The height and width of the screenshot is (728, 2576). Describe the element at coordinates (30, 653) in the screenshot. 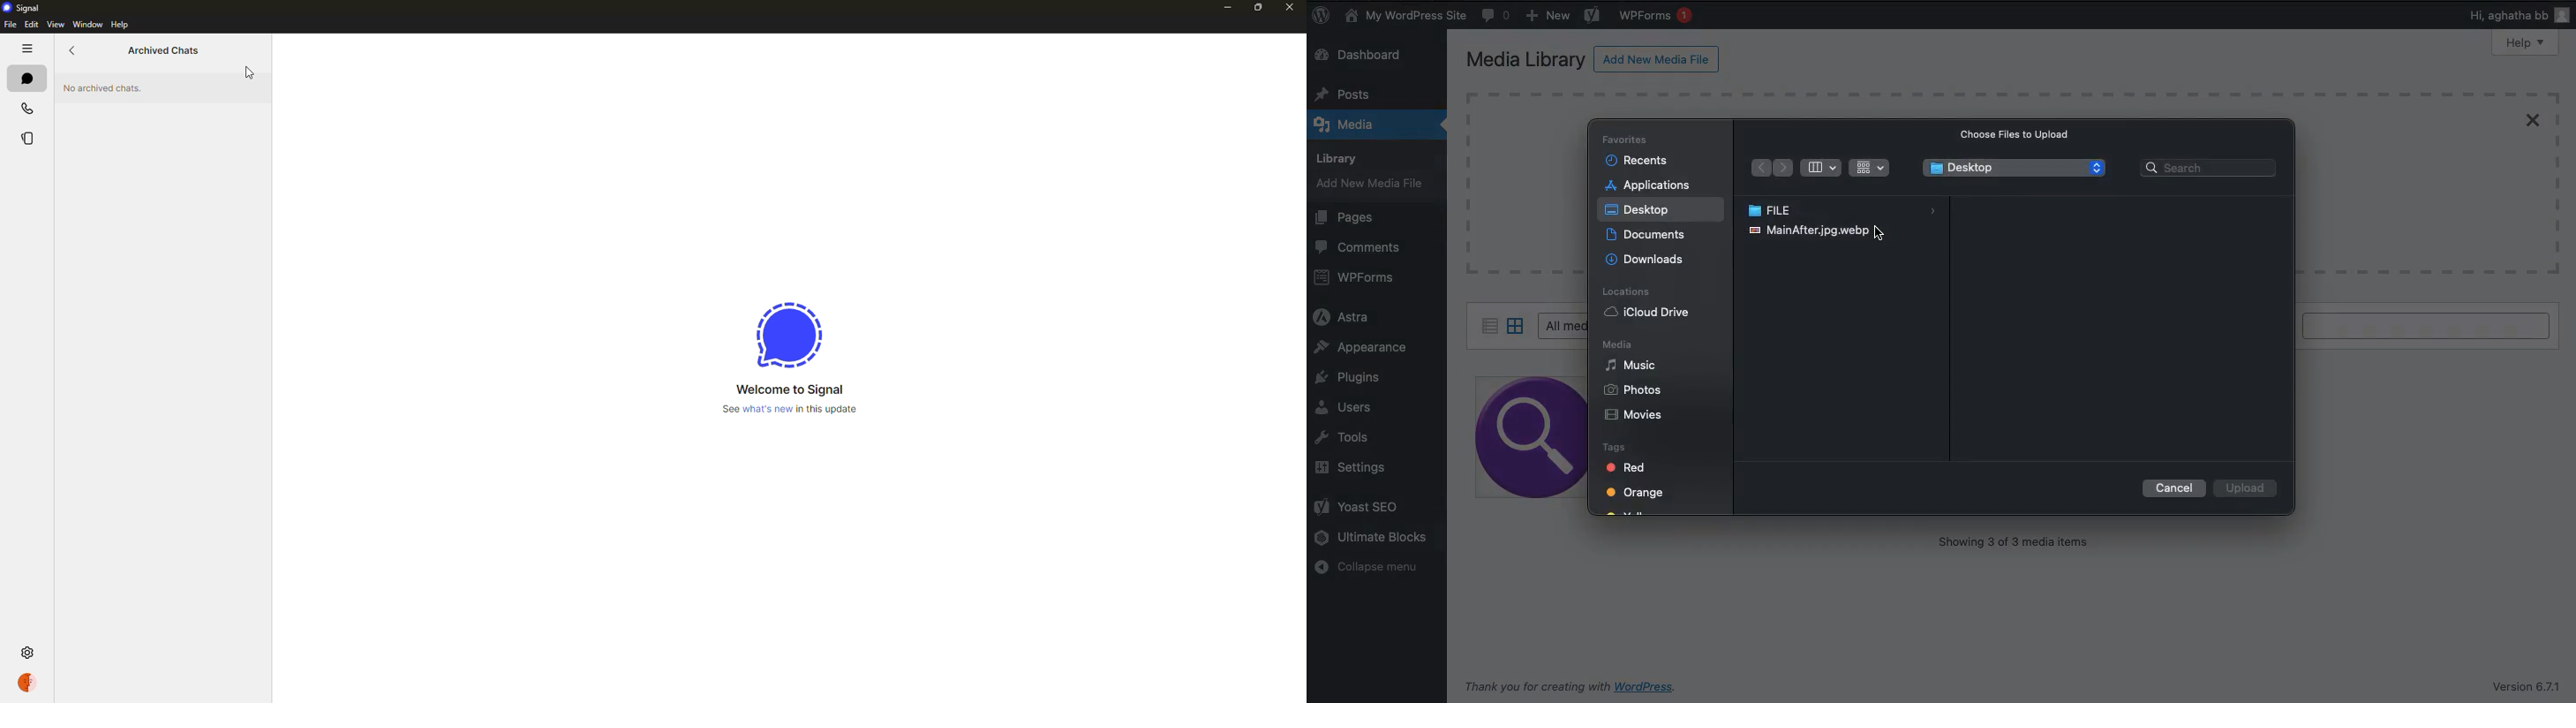

I see `settings` at that location.